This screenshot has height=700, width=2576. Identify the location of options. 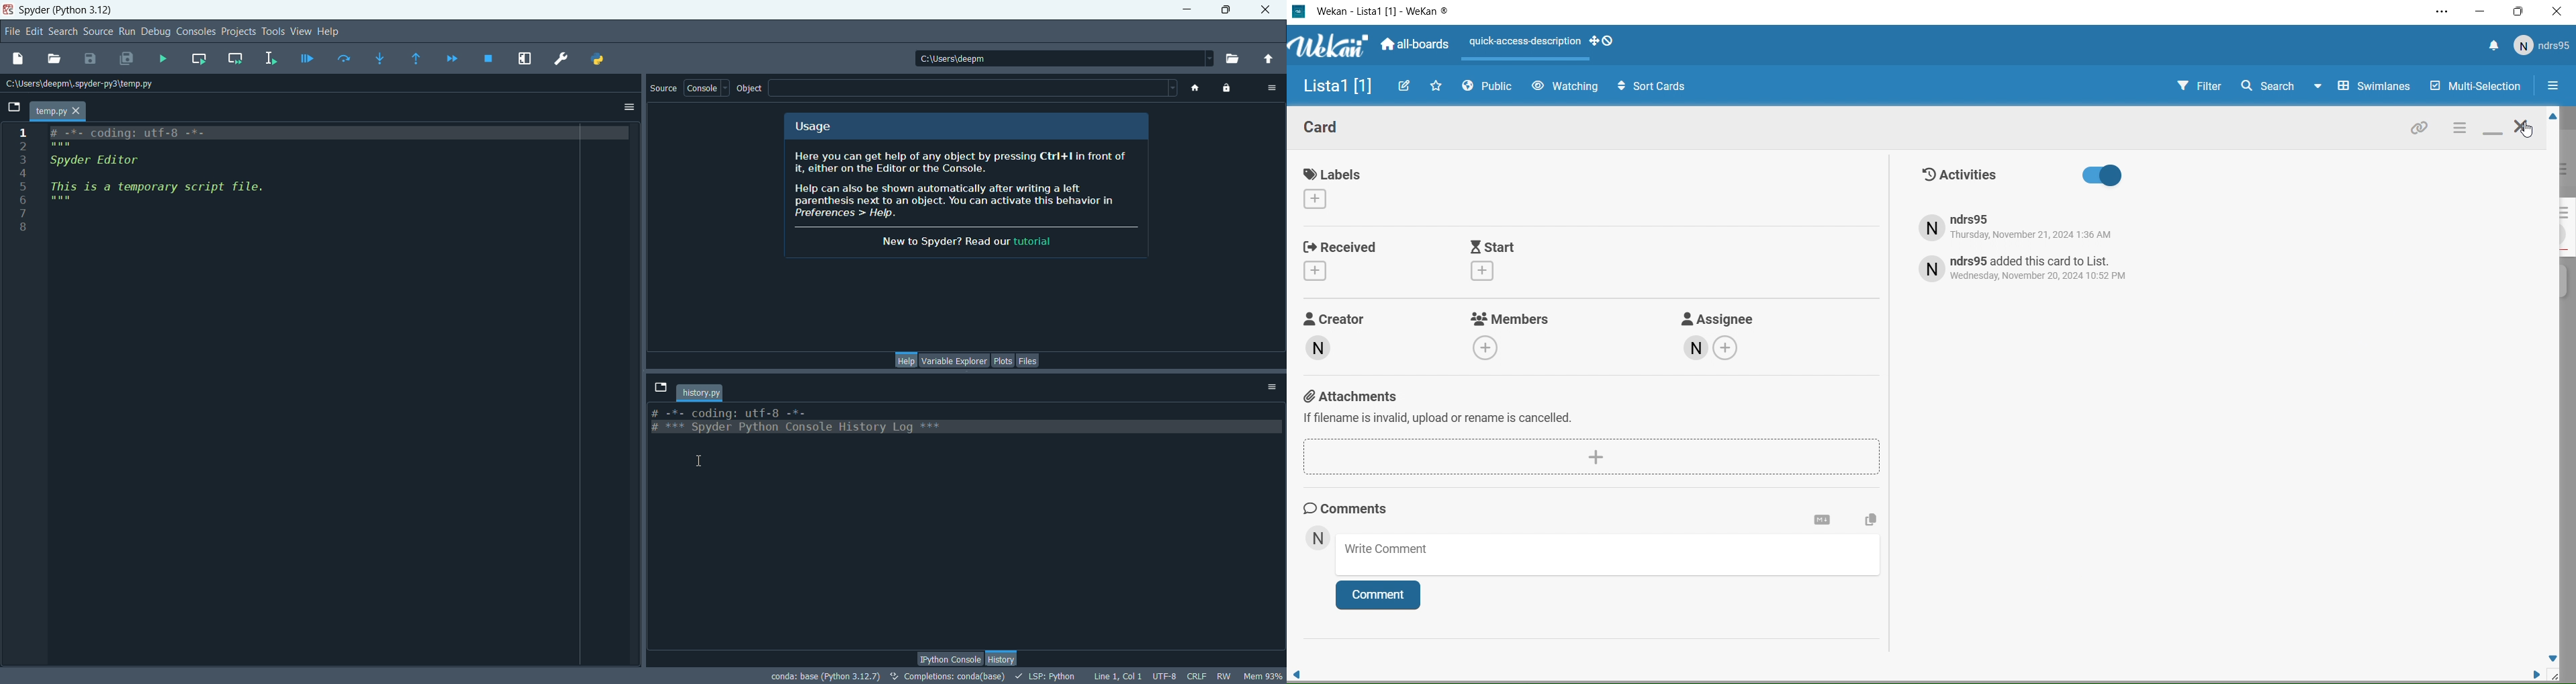
(1275, 388).